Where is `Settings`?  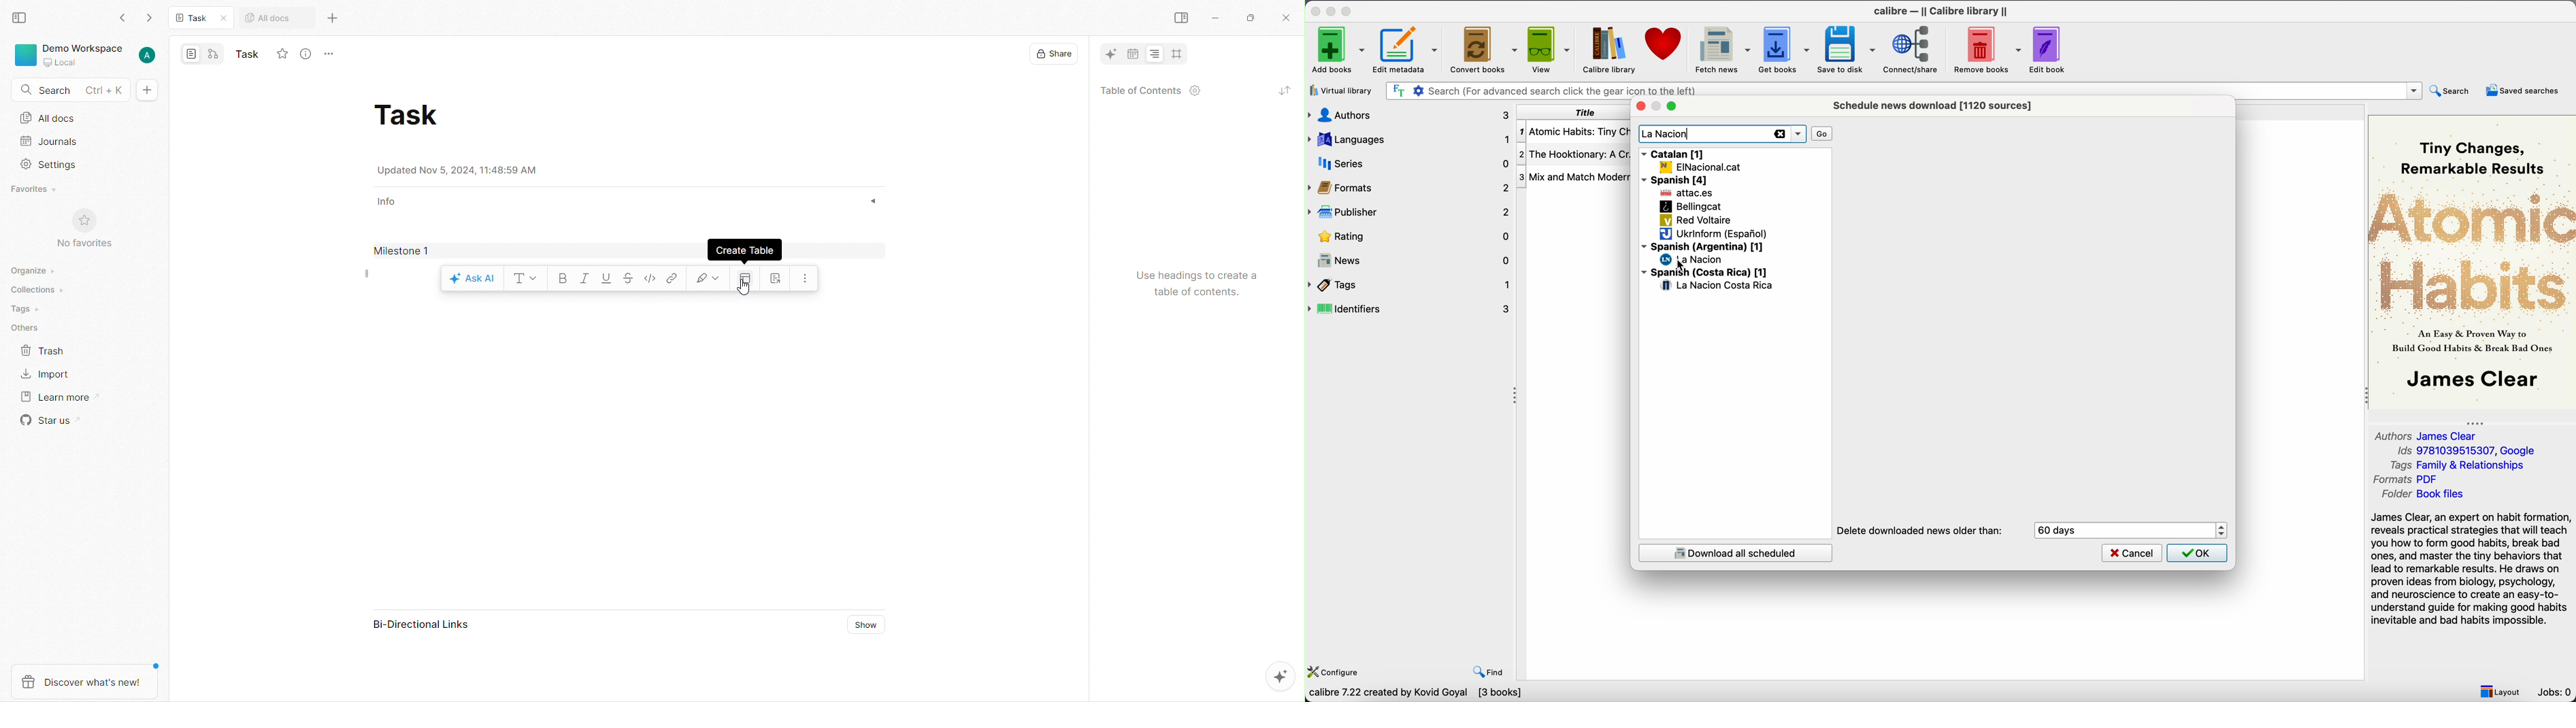
Settings is located at coordinates (54, 165).